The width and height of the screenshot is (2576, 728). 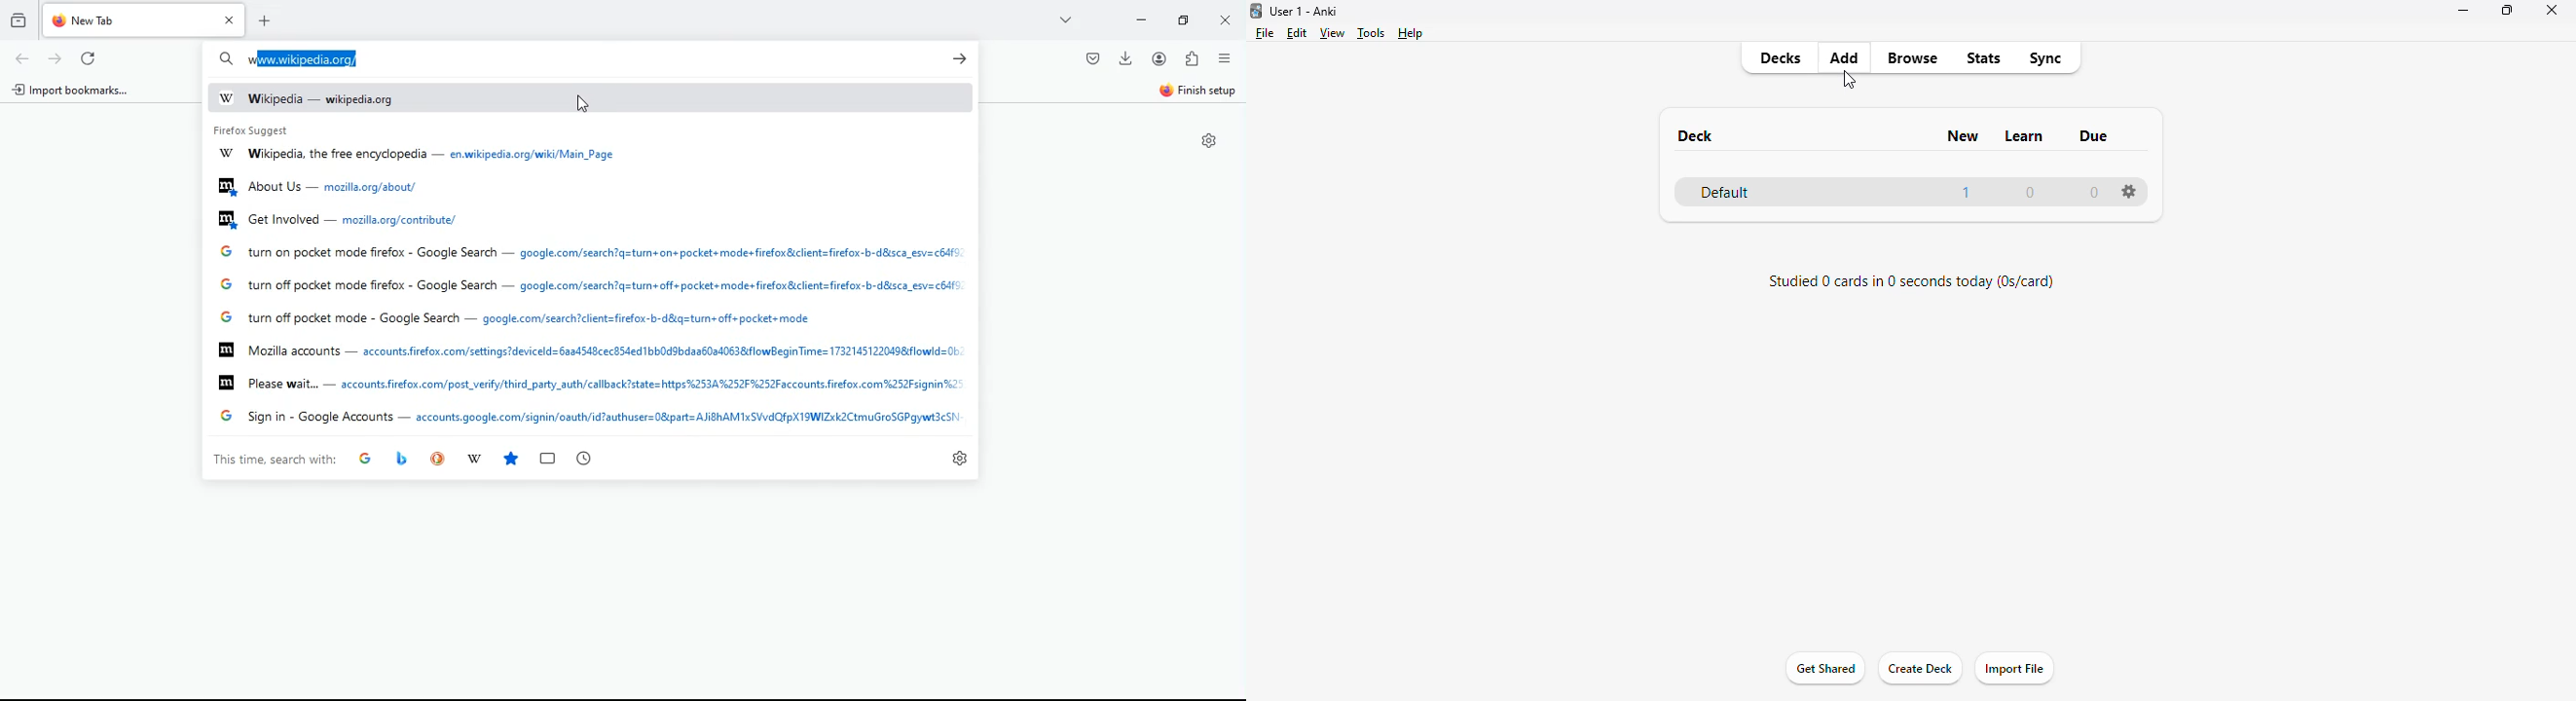 What do you see at coordinates (1092, 58) in the screenshot?
I see `pocket` at bounding box center [1092, 58].